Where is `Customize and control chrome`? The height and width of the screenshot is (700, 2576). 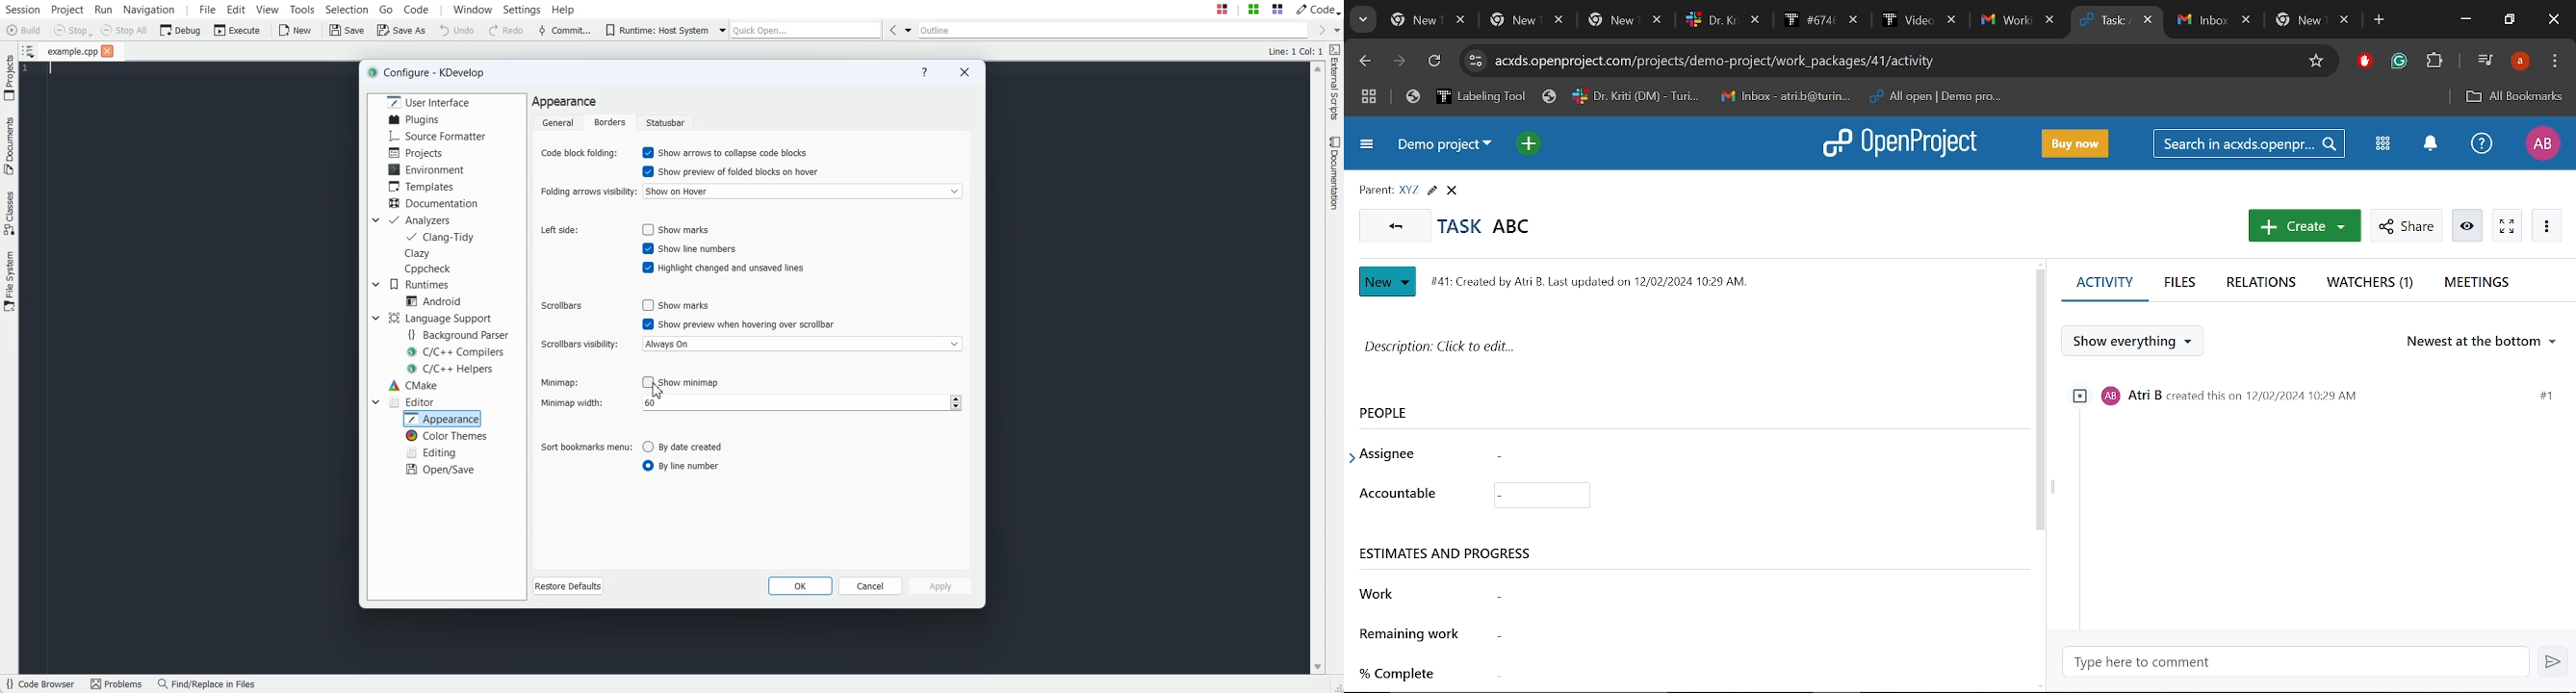
Customize and control chrome is located at coordinates (2555, 61).